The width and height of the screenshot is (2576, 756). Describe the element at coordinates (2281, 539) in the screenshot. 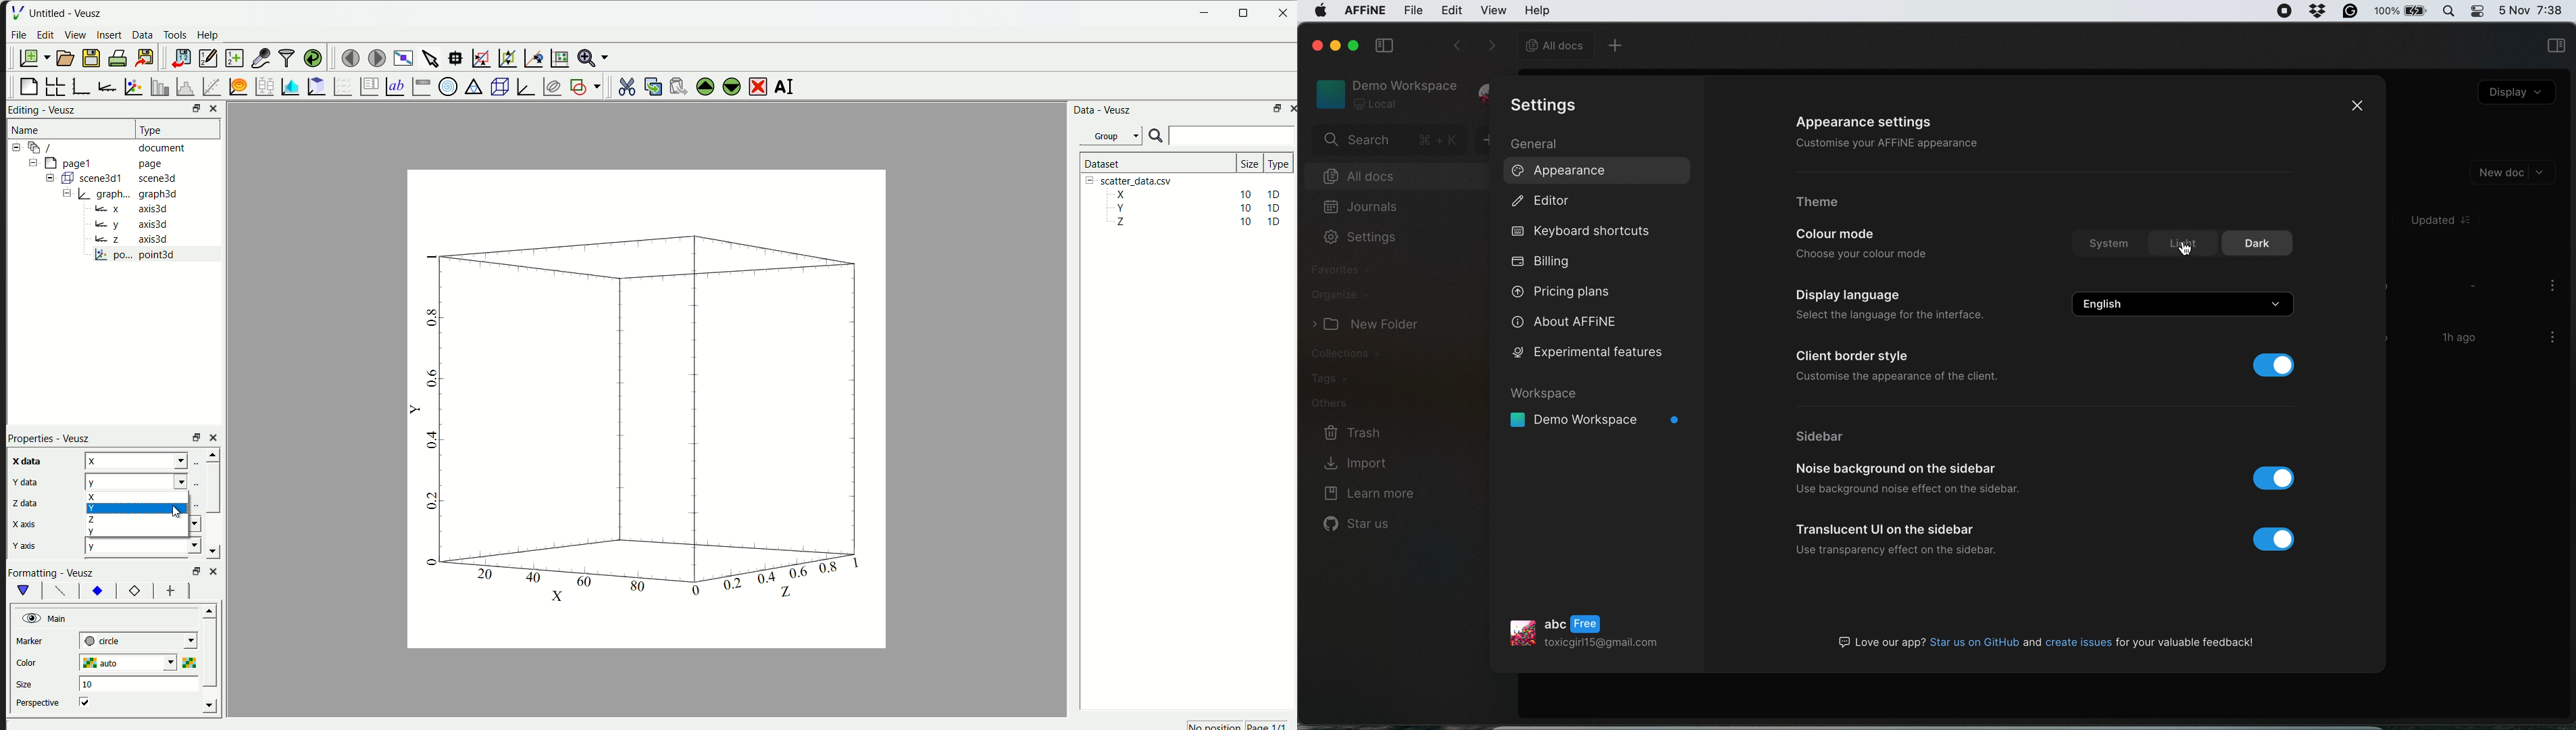

I see `toggle button` at that location.